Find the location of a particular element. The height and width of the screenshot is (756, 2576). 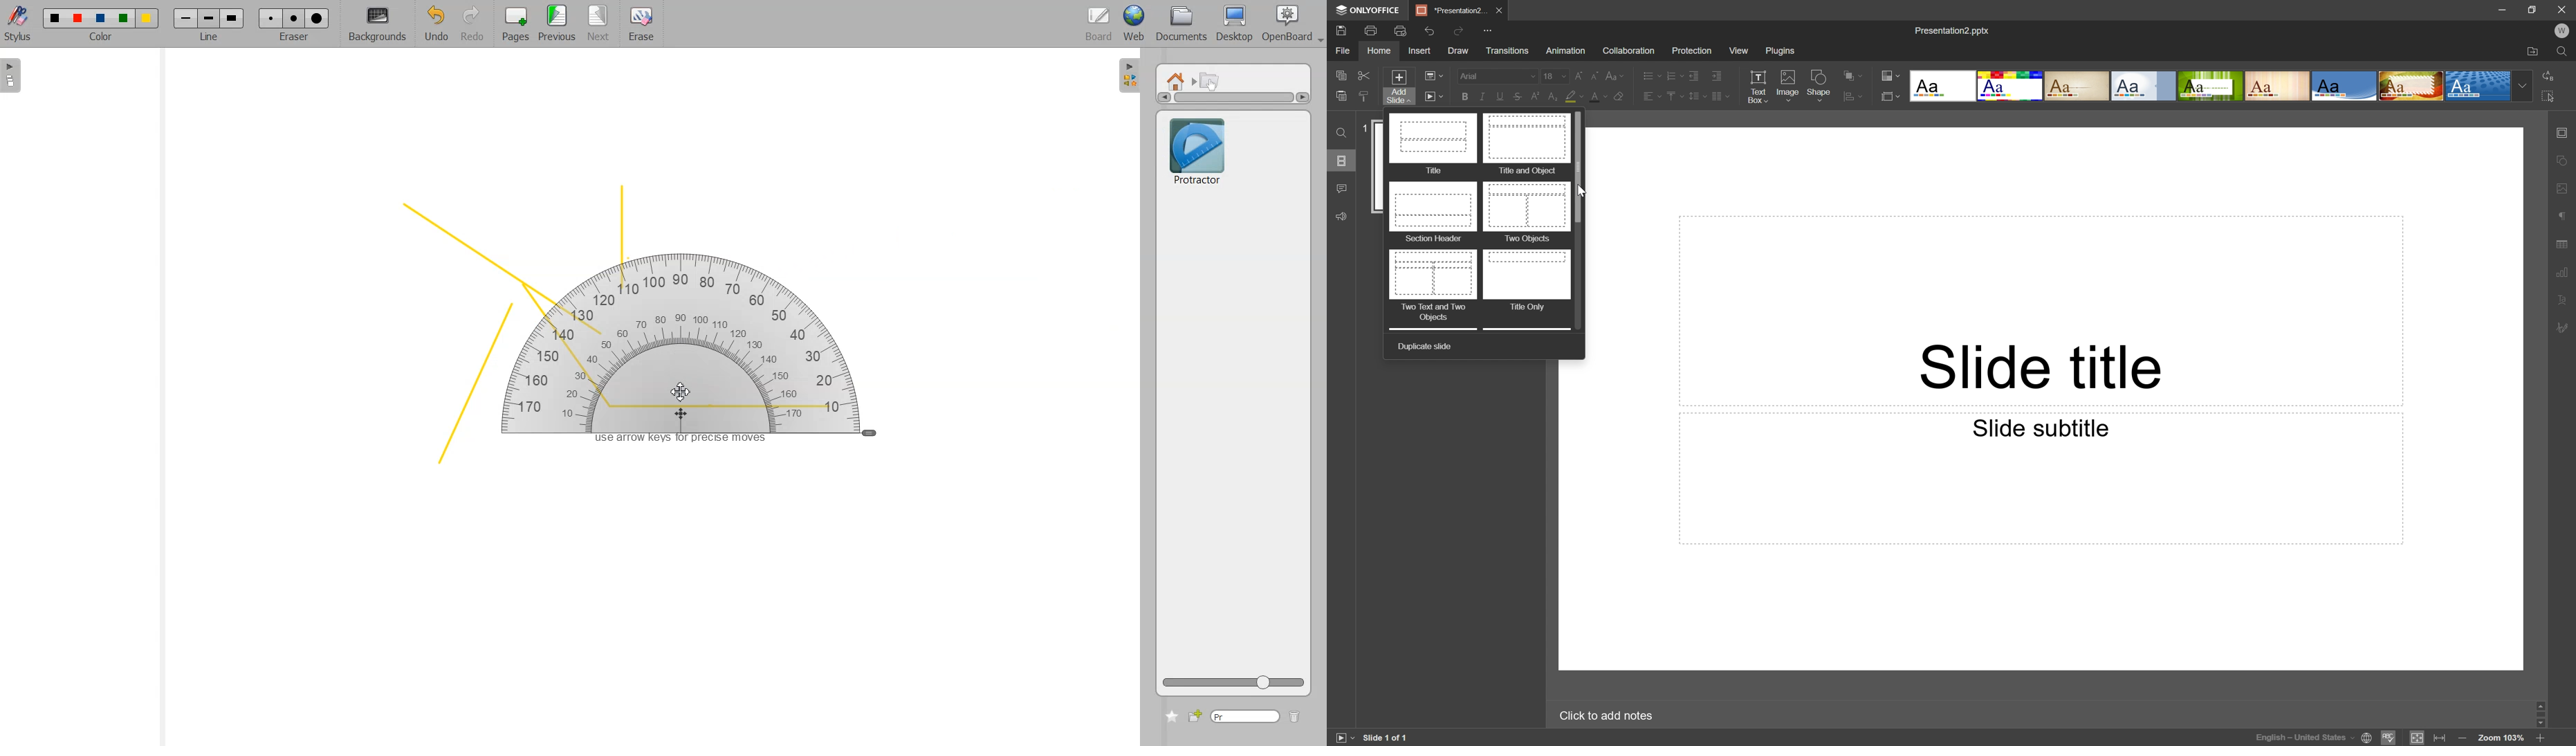

Spell checking is located at coordinates (2390, 738).